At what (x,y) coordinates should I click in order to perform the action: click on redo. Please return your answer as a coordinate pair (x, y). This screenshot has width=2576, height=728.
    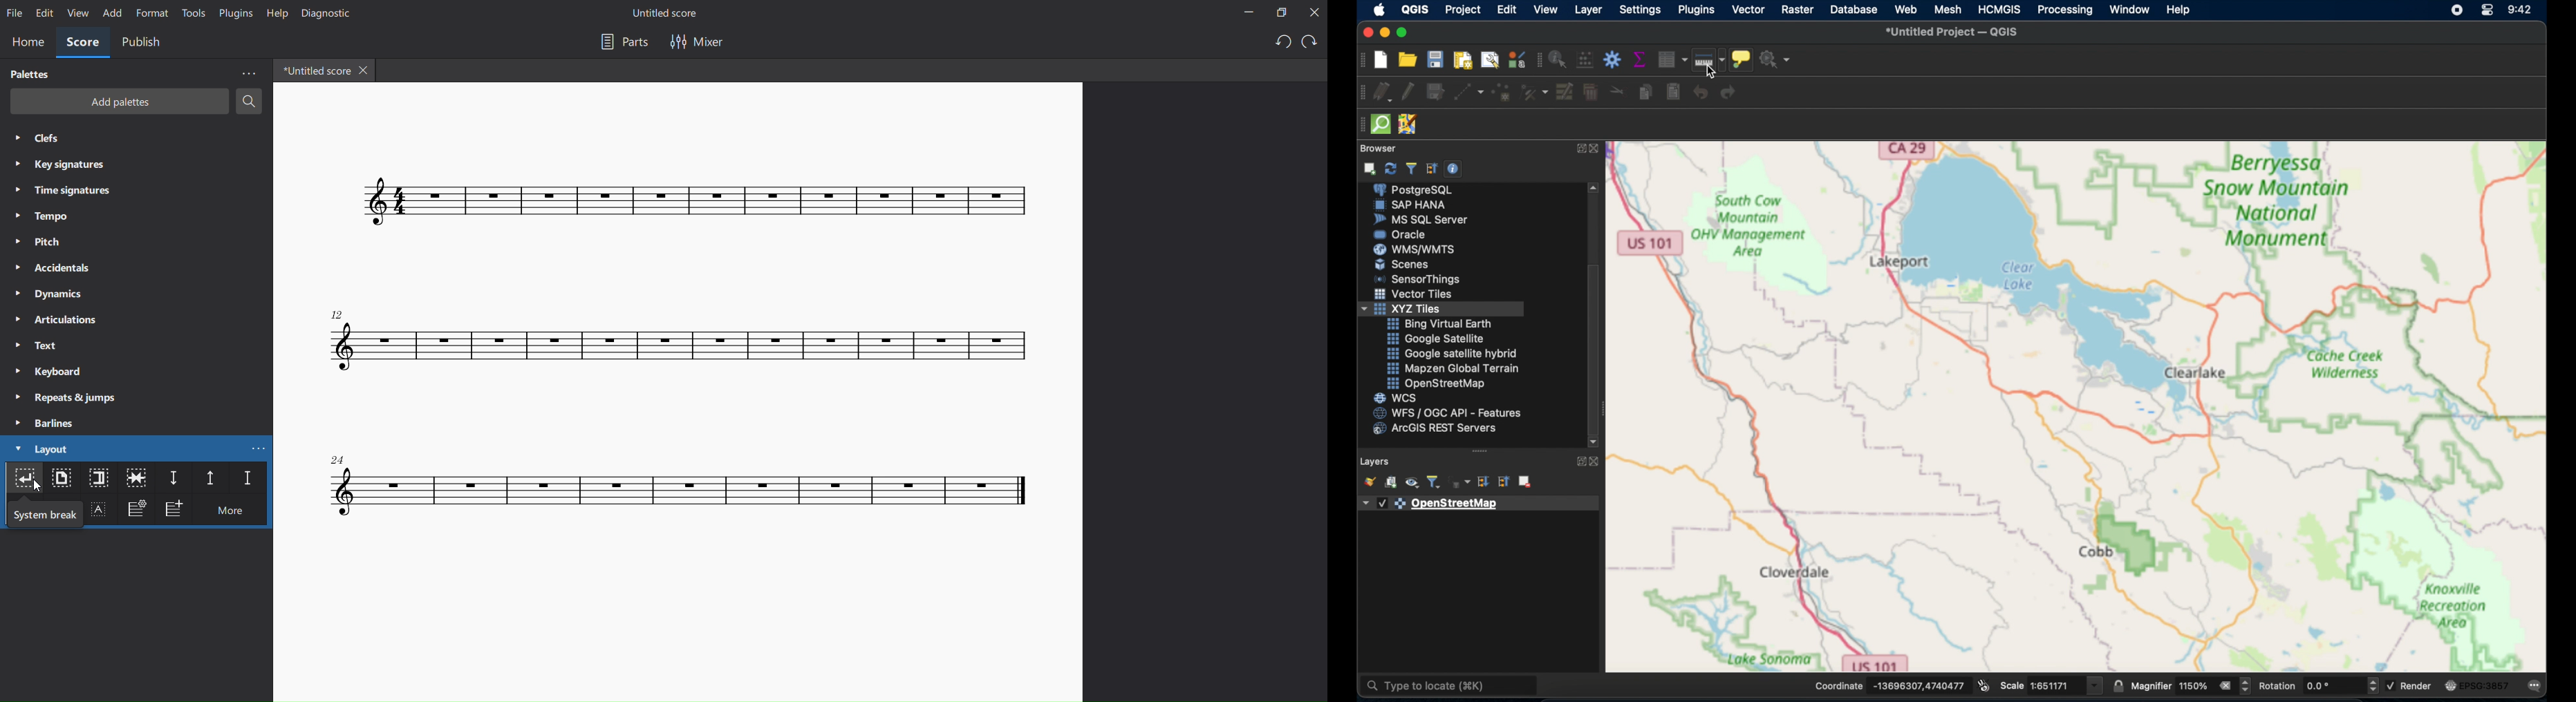
    Looking at the image, I should click on (1309, 43).